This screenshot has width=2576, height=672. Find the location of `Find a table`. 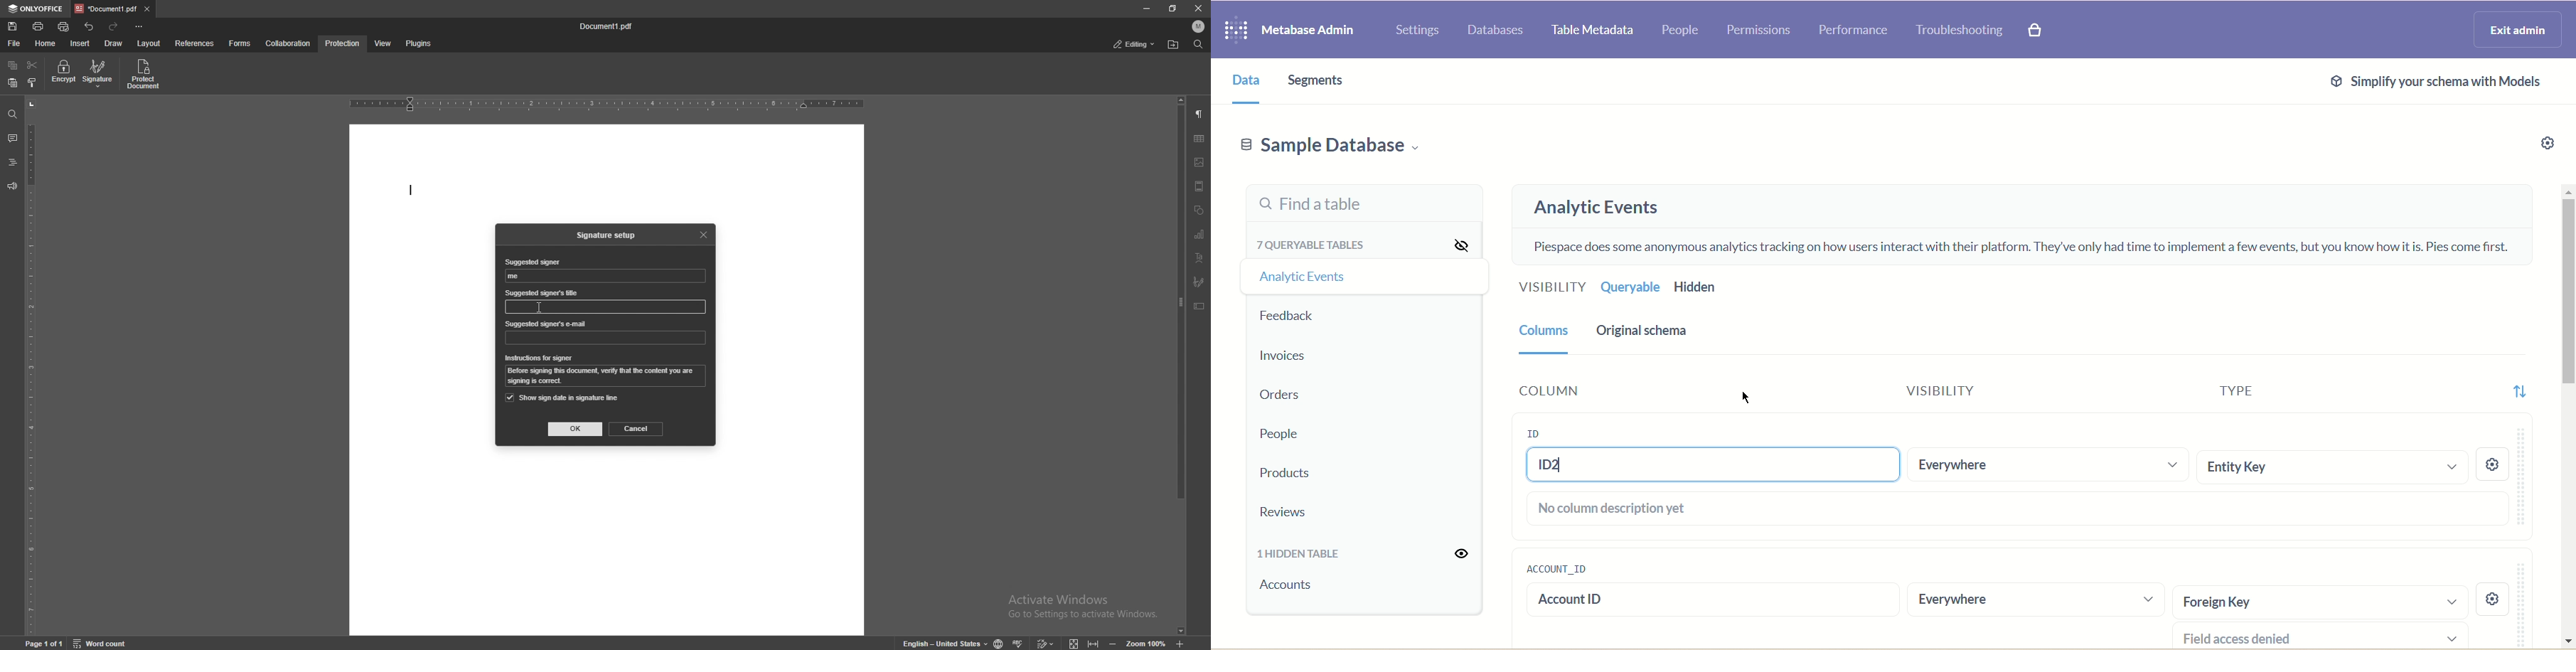

Find a table is located at coordinates (1359, 203).